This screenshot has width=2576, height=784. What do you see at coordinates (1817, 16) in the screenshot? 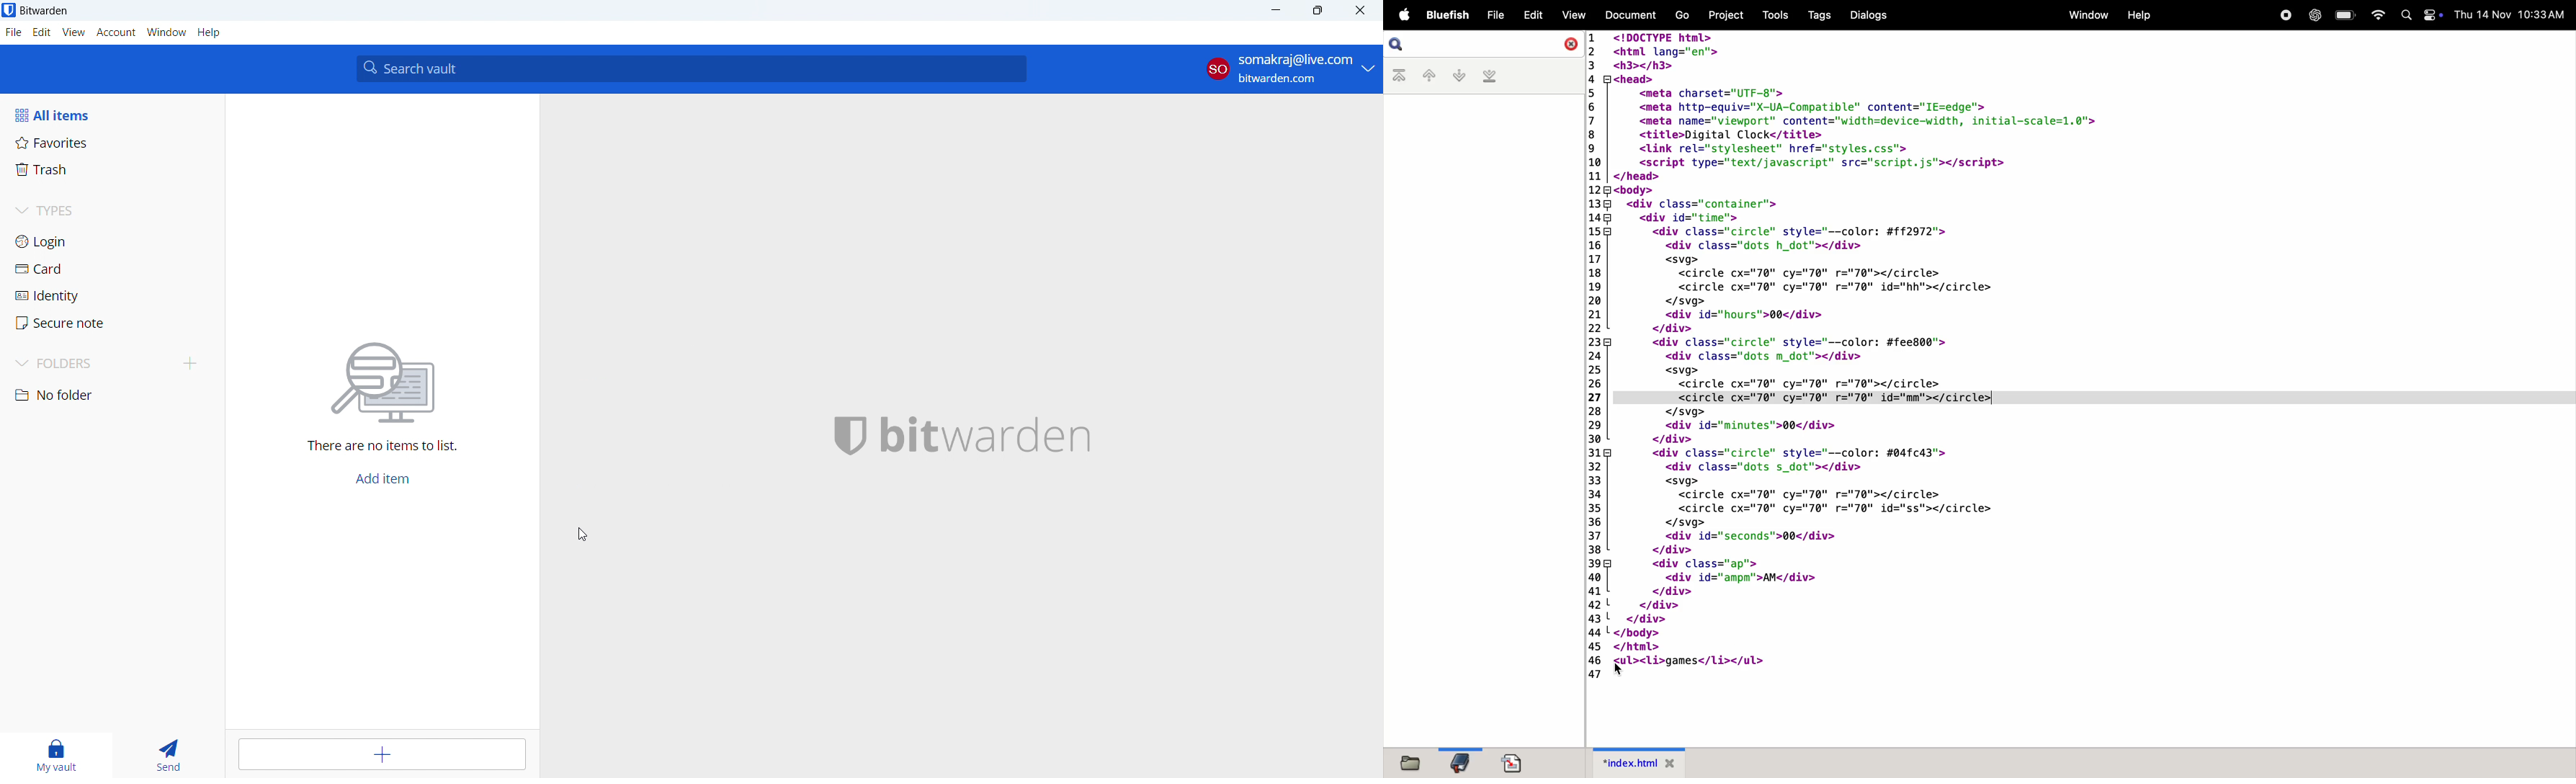
I see `Tags` at bounding box center [1817, 16].